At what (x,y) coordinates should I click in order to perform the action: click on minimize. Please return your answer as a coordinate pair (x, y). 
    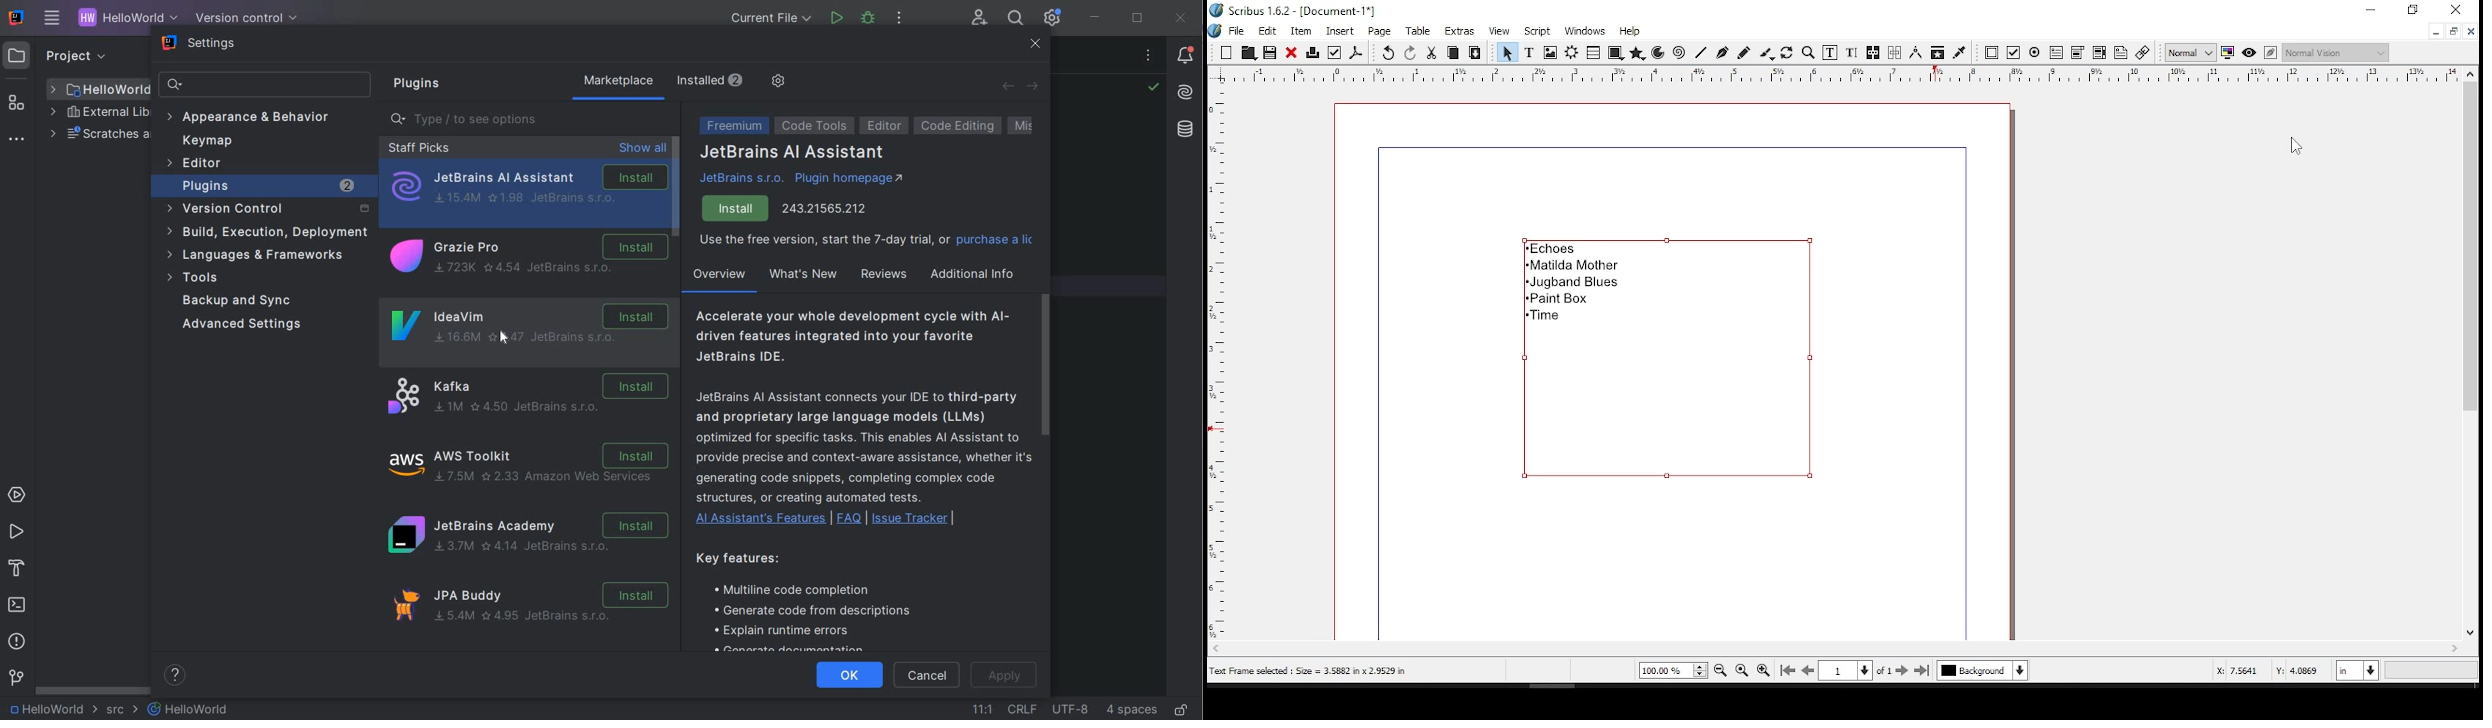
    Looking at the image, I should click on (2372, 10).